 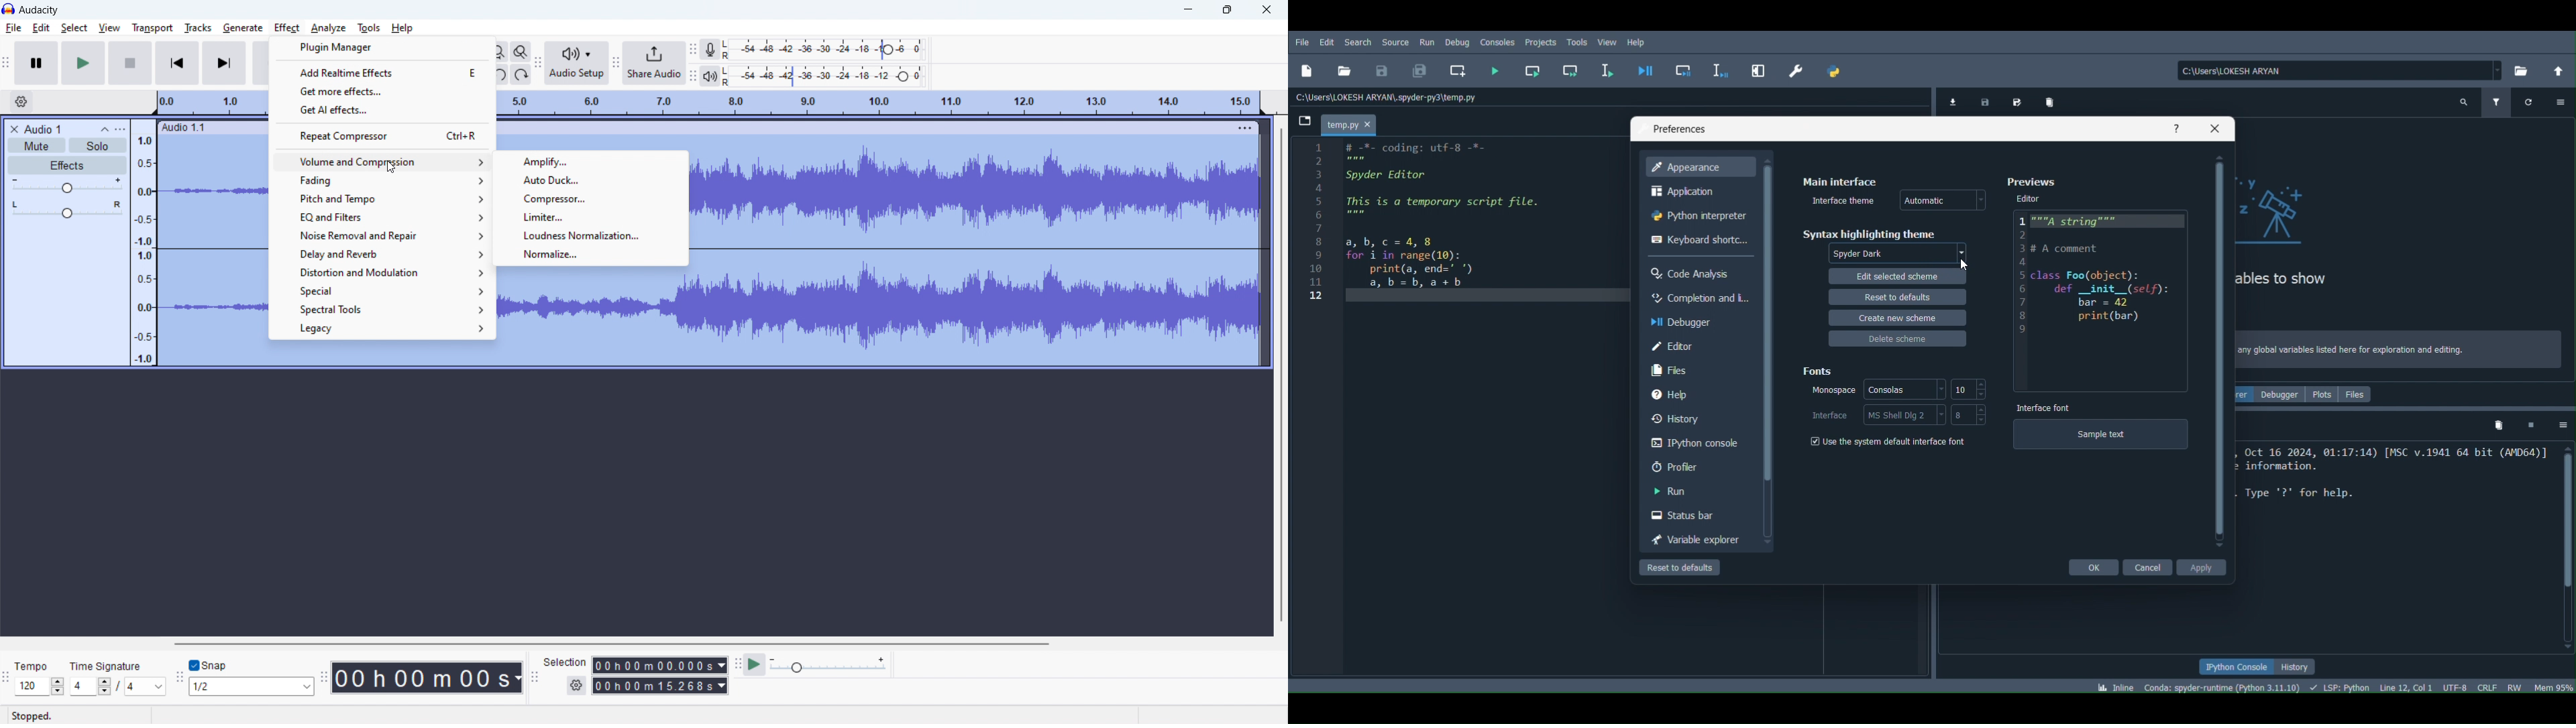 What do you see at coordinates (2532, 426) in the screenshot?
I see `Interrupt kernel` at bounding box center [2532, 426].